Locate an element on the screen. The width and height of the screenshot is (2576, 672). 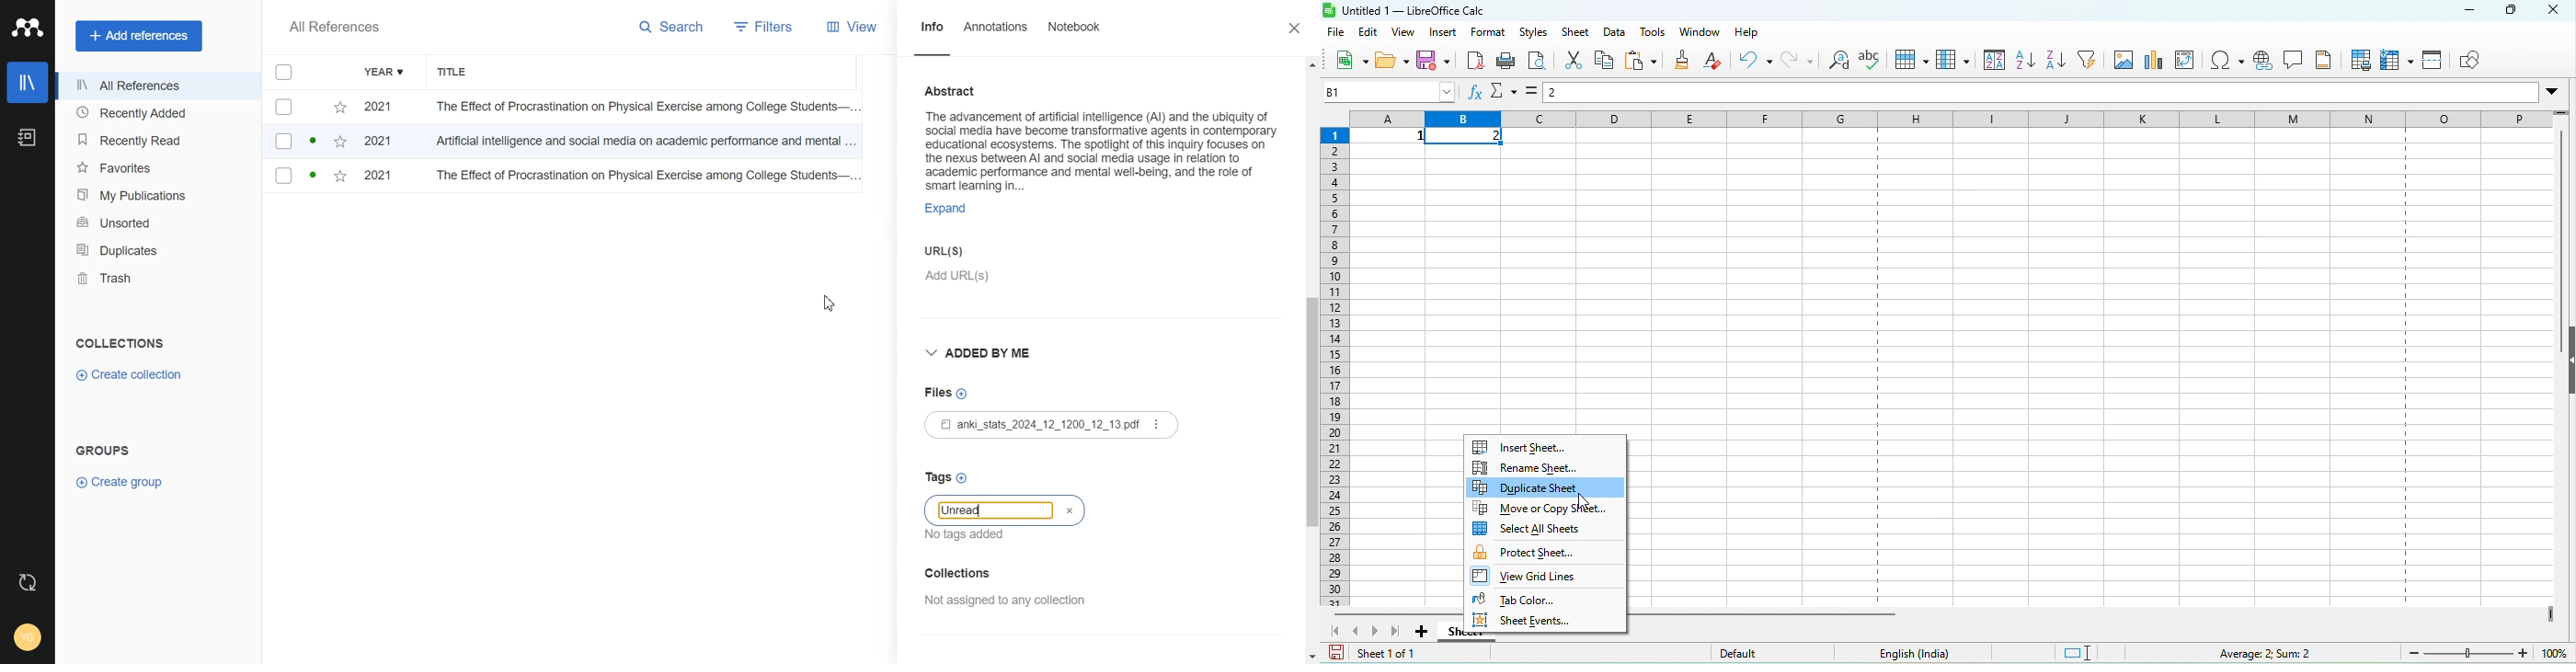
Logo is located at coordinates (27, 28).